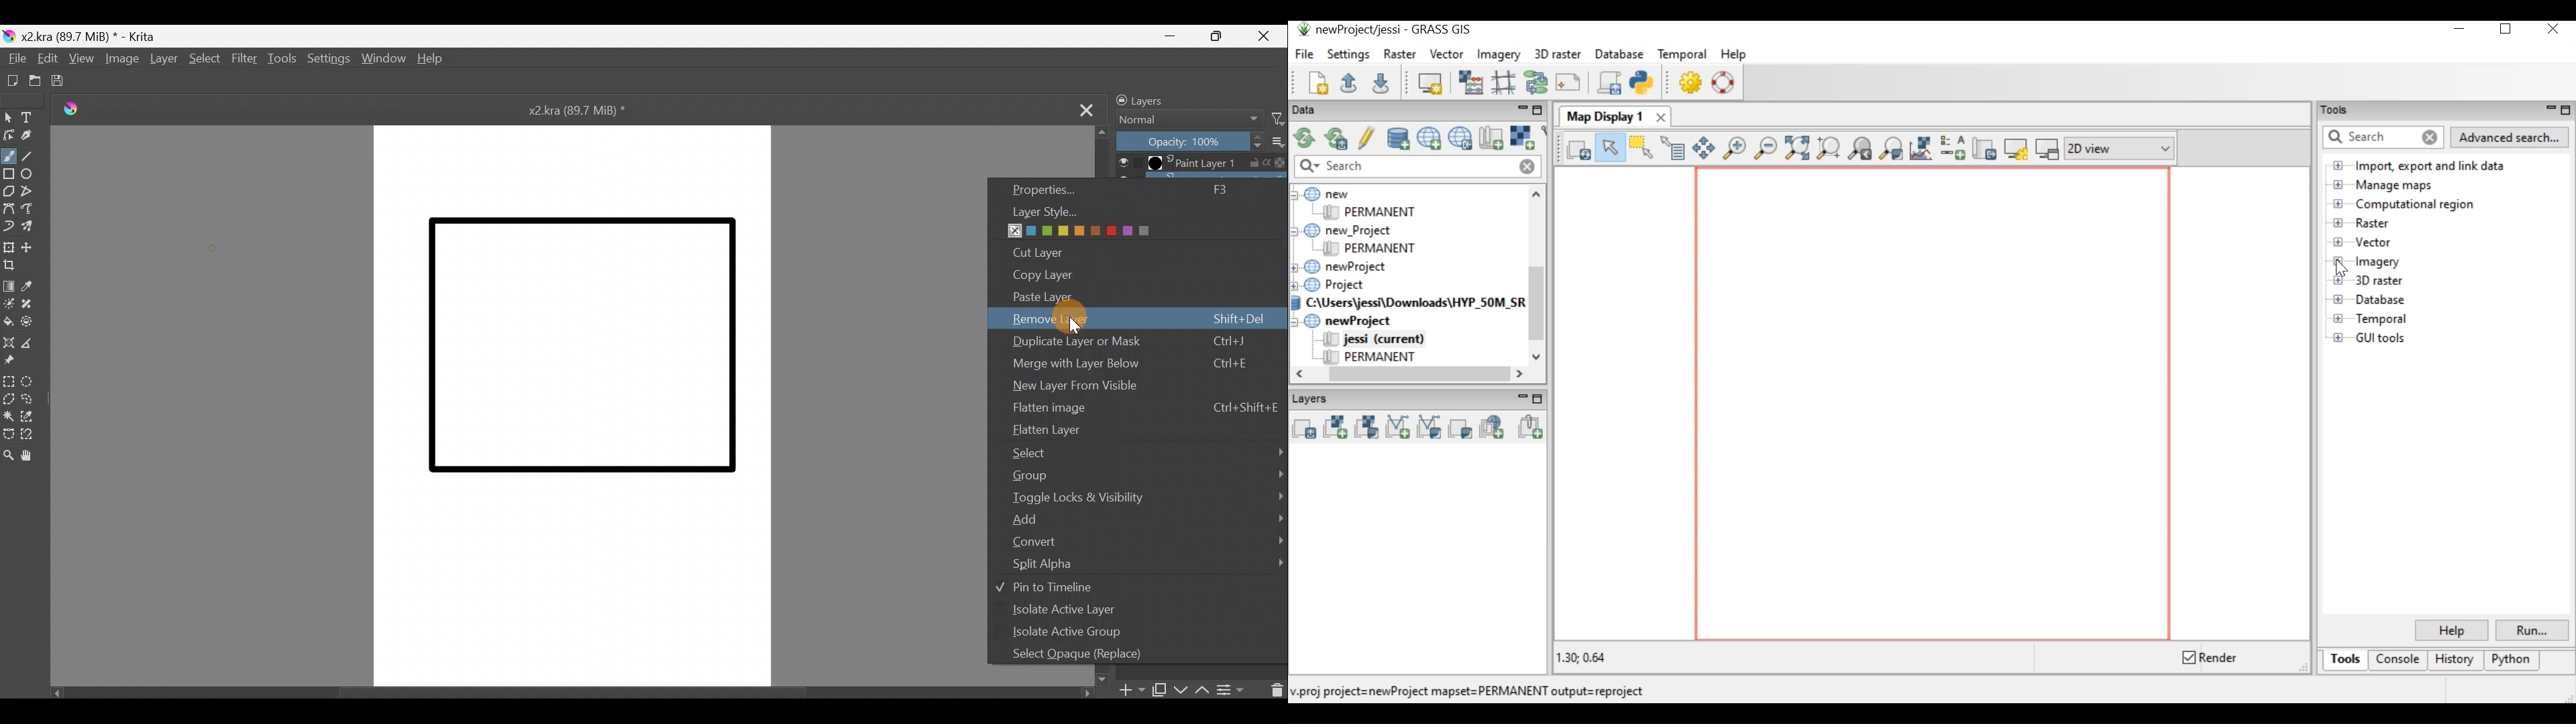 The height and width of the screenshot is (728, 2576). What do you see at coordinates (163, 59) in the screenshot?
I see `Layer` at bounding box center [163, 59].